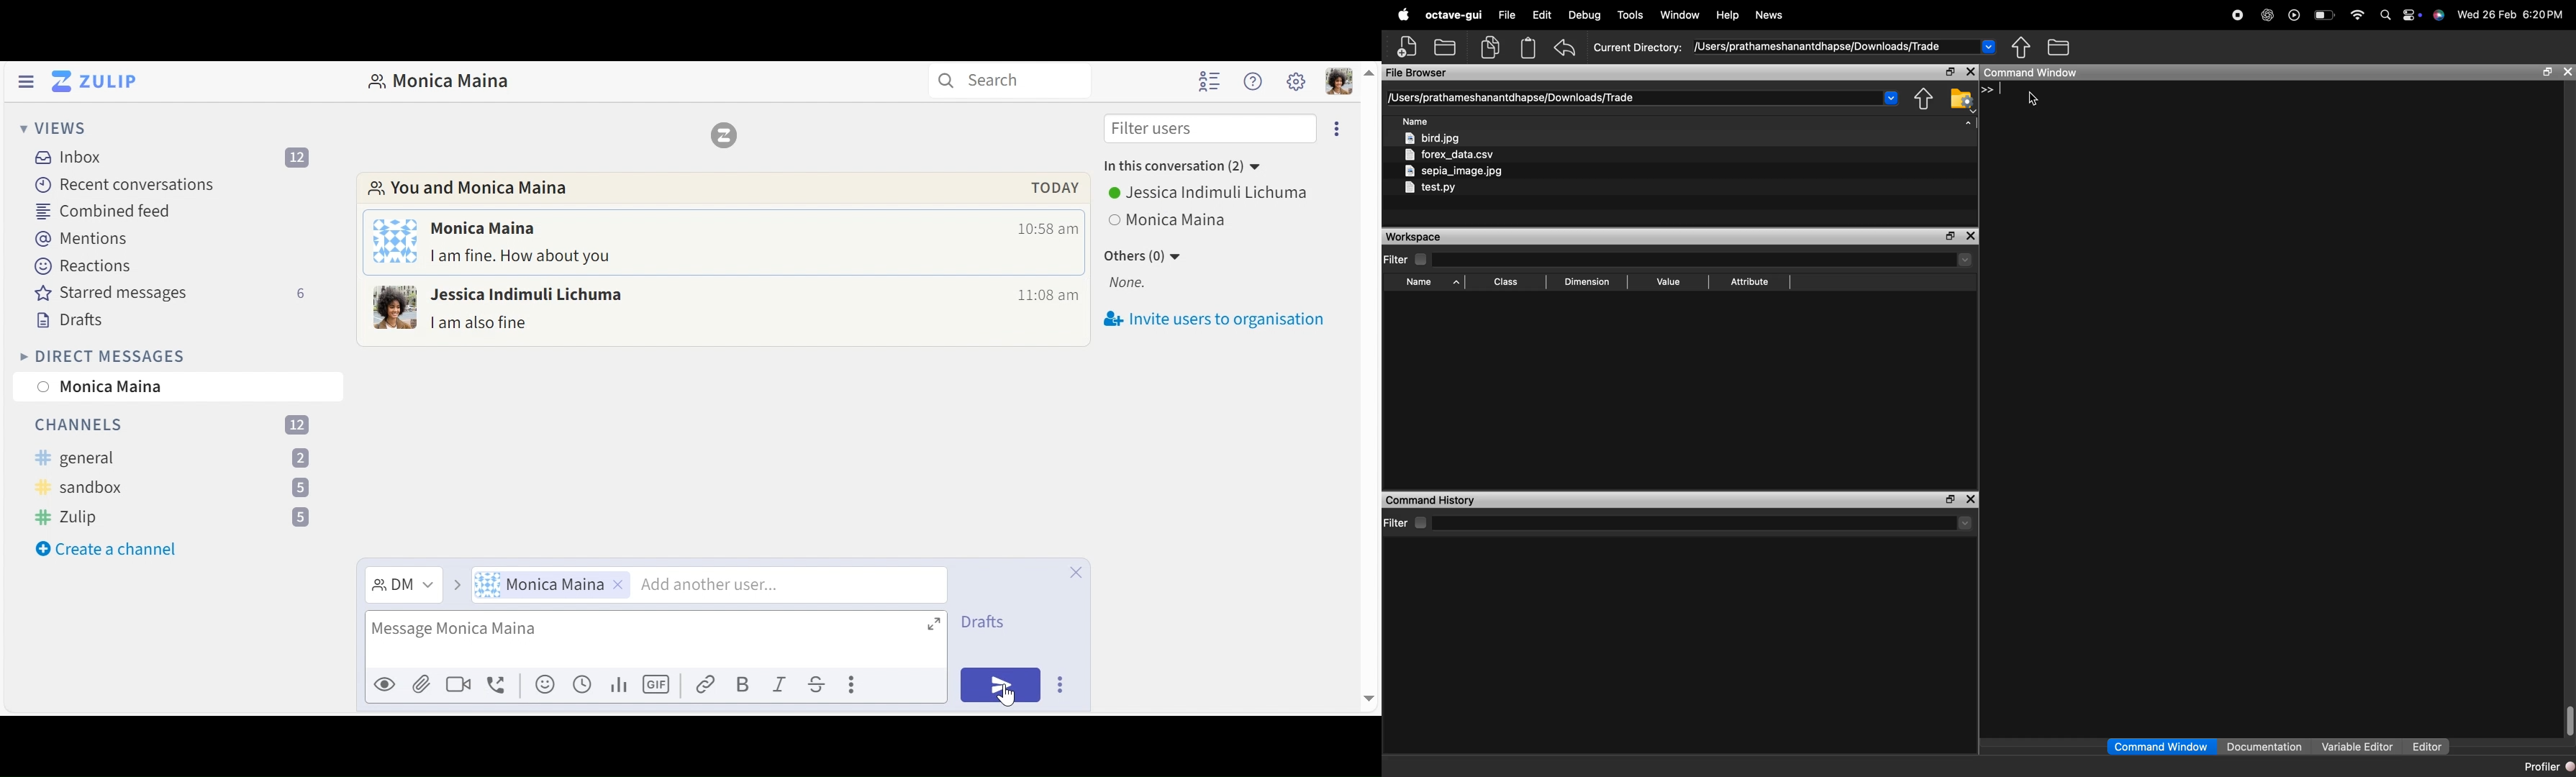  I want to click on typing cursor, so click(1995, 90).